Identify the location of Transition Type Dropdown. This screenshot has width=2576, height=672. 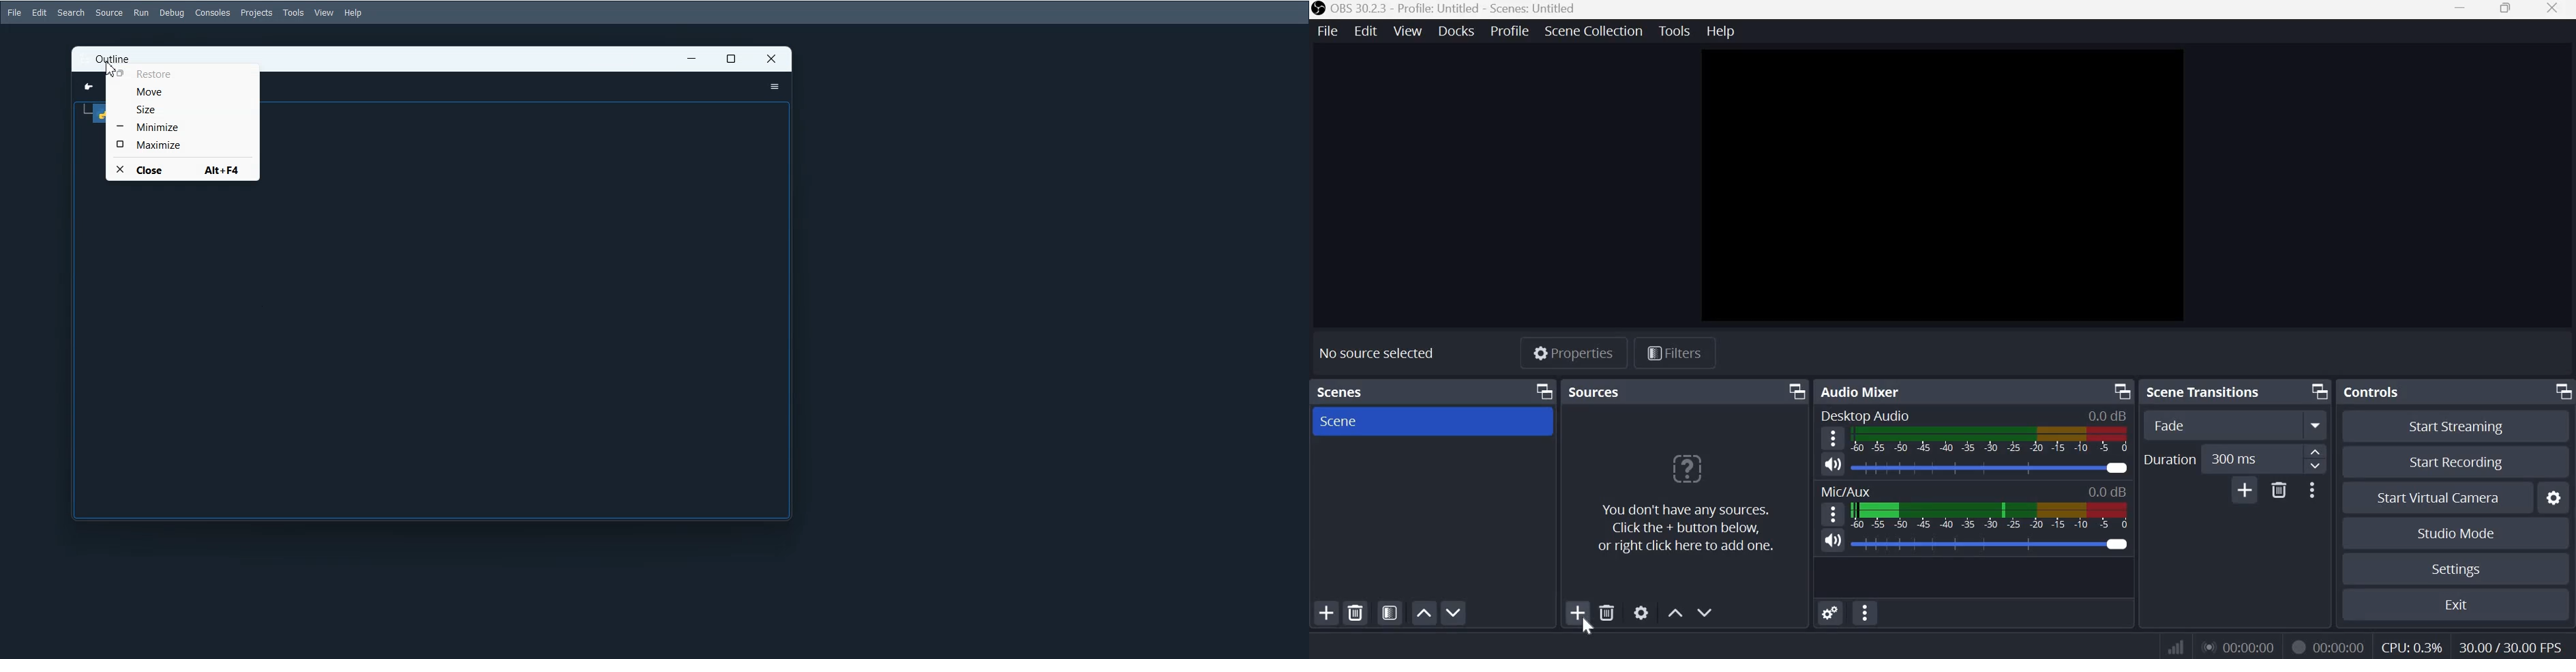
(2236, 425).